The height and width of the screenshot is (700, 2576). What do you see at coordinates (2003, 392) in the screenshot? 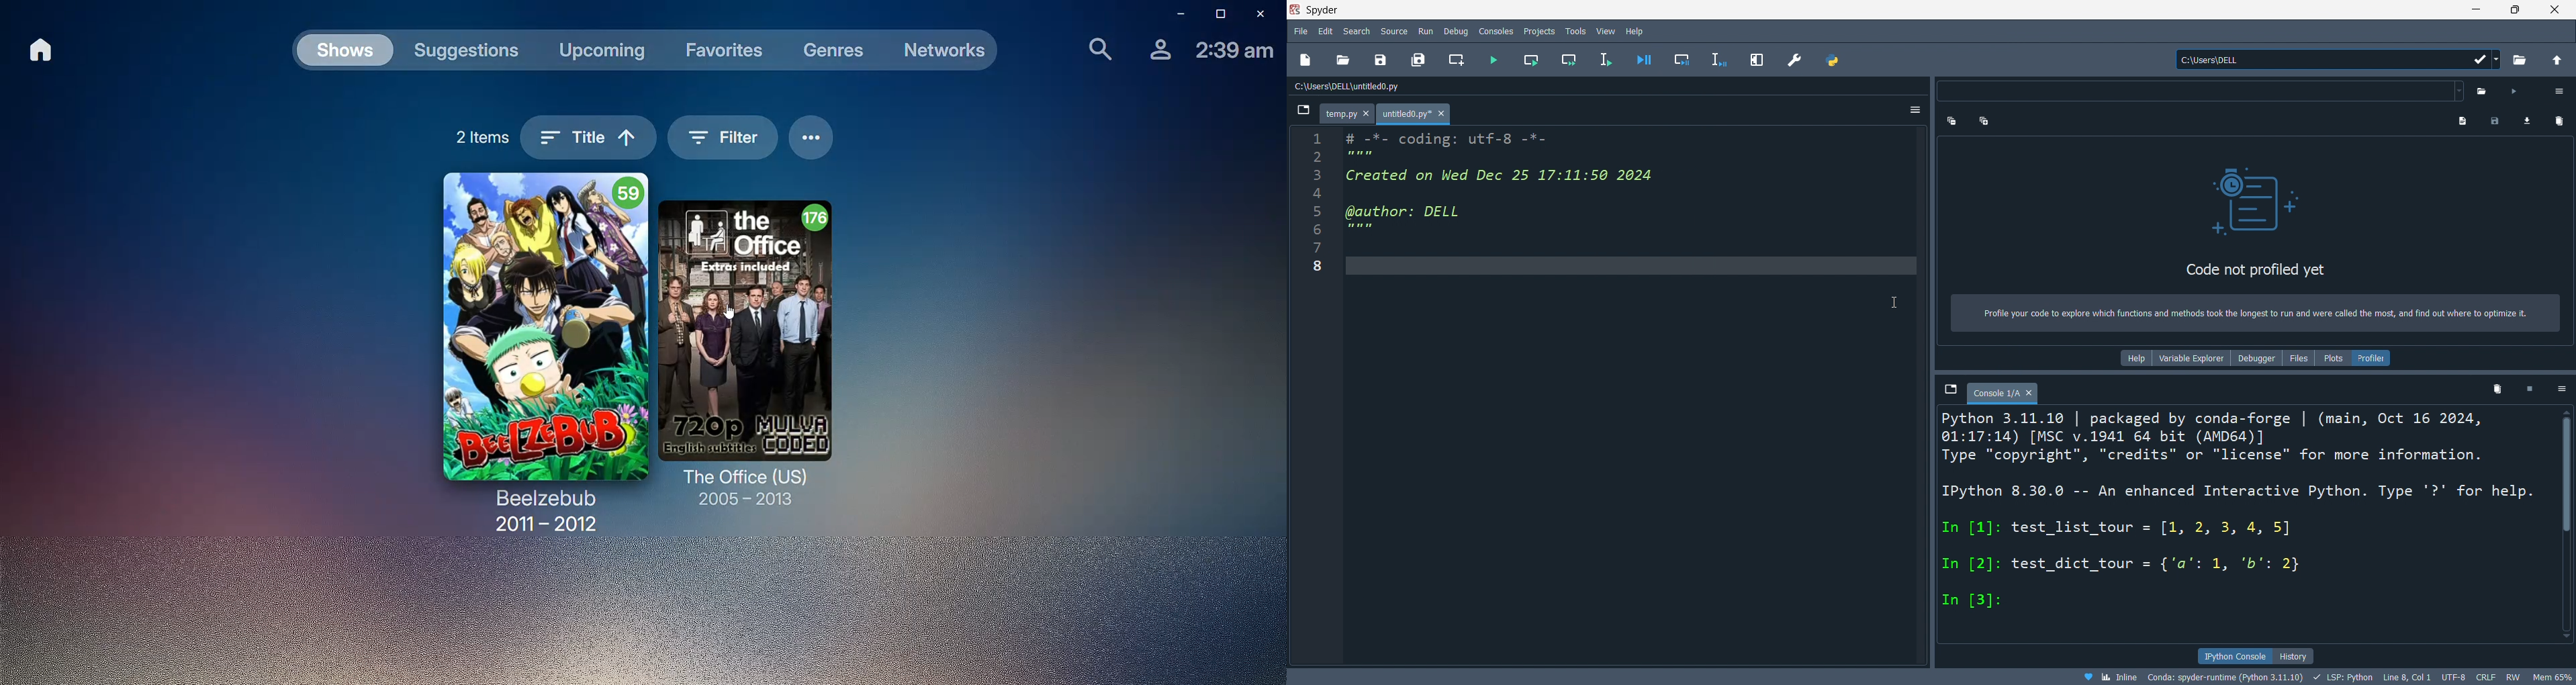
I see `tab - Console 1/A` at bounding box center [2003, 392].